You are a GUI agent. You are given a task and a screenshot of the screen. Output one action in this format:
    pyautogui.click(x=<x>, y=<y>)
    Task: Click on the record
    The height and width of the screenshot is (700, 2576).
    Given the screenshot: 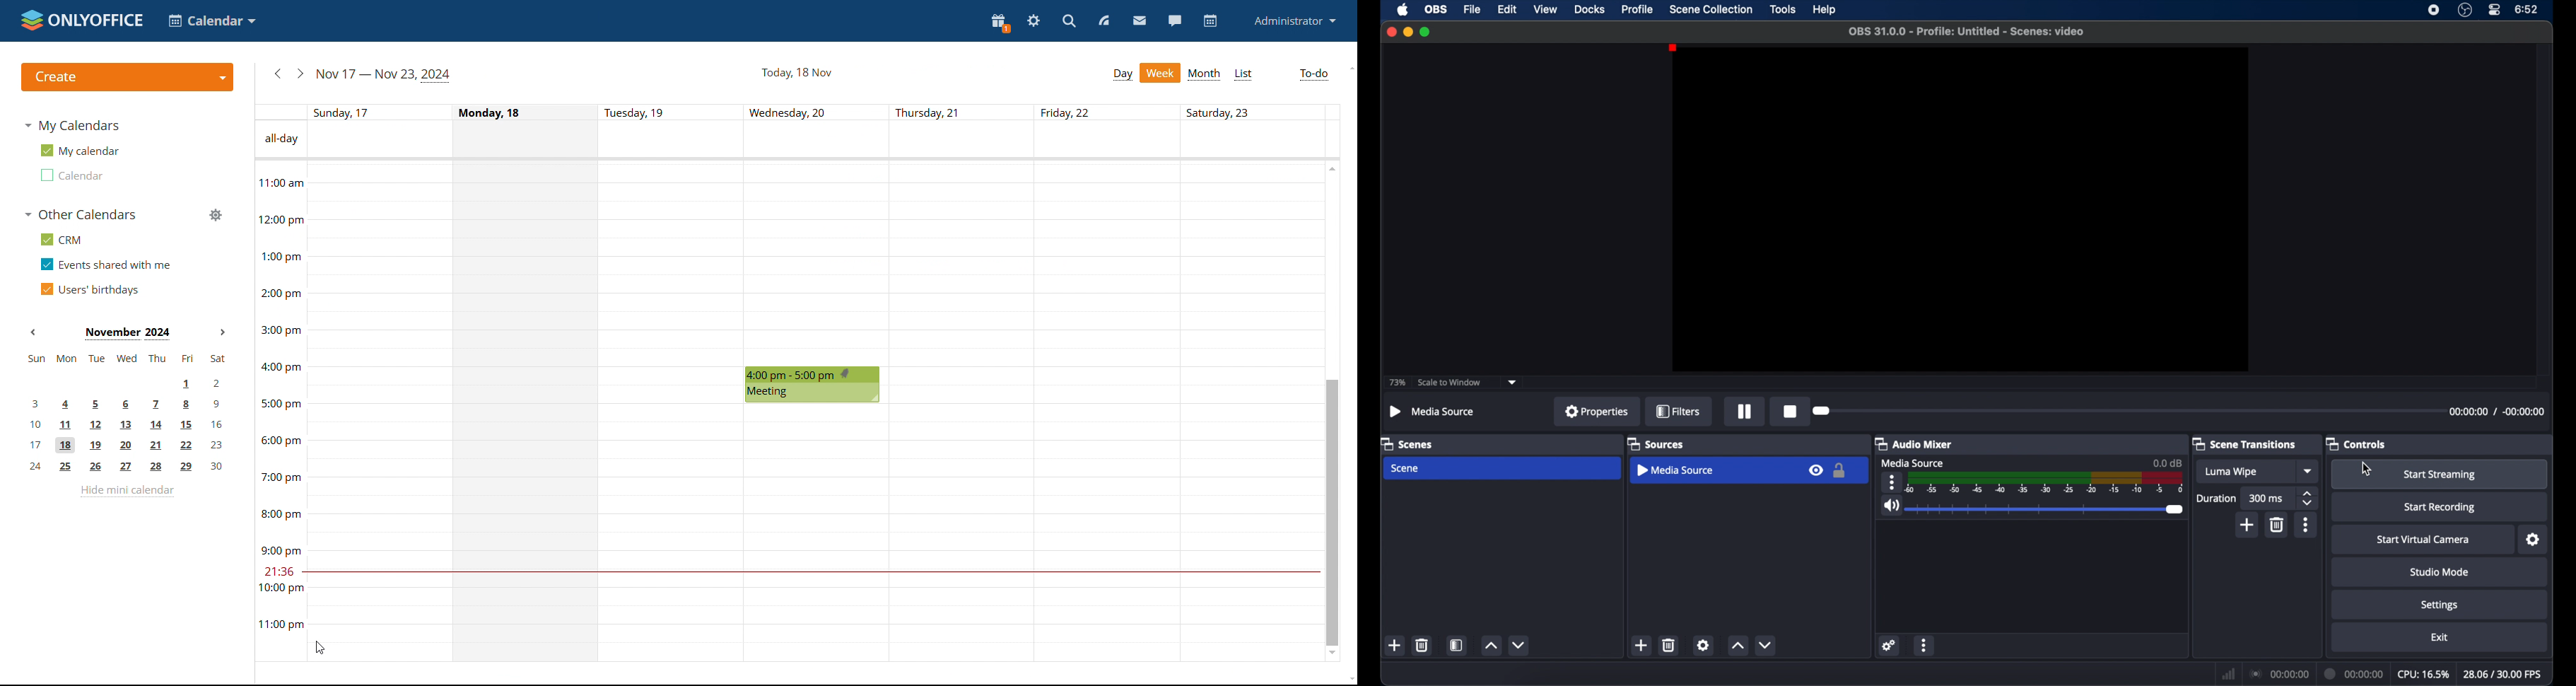 What is the action you would take?
    pyautogui.click(x=1790, y=412)
    